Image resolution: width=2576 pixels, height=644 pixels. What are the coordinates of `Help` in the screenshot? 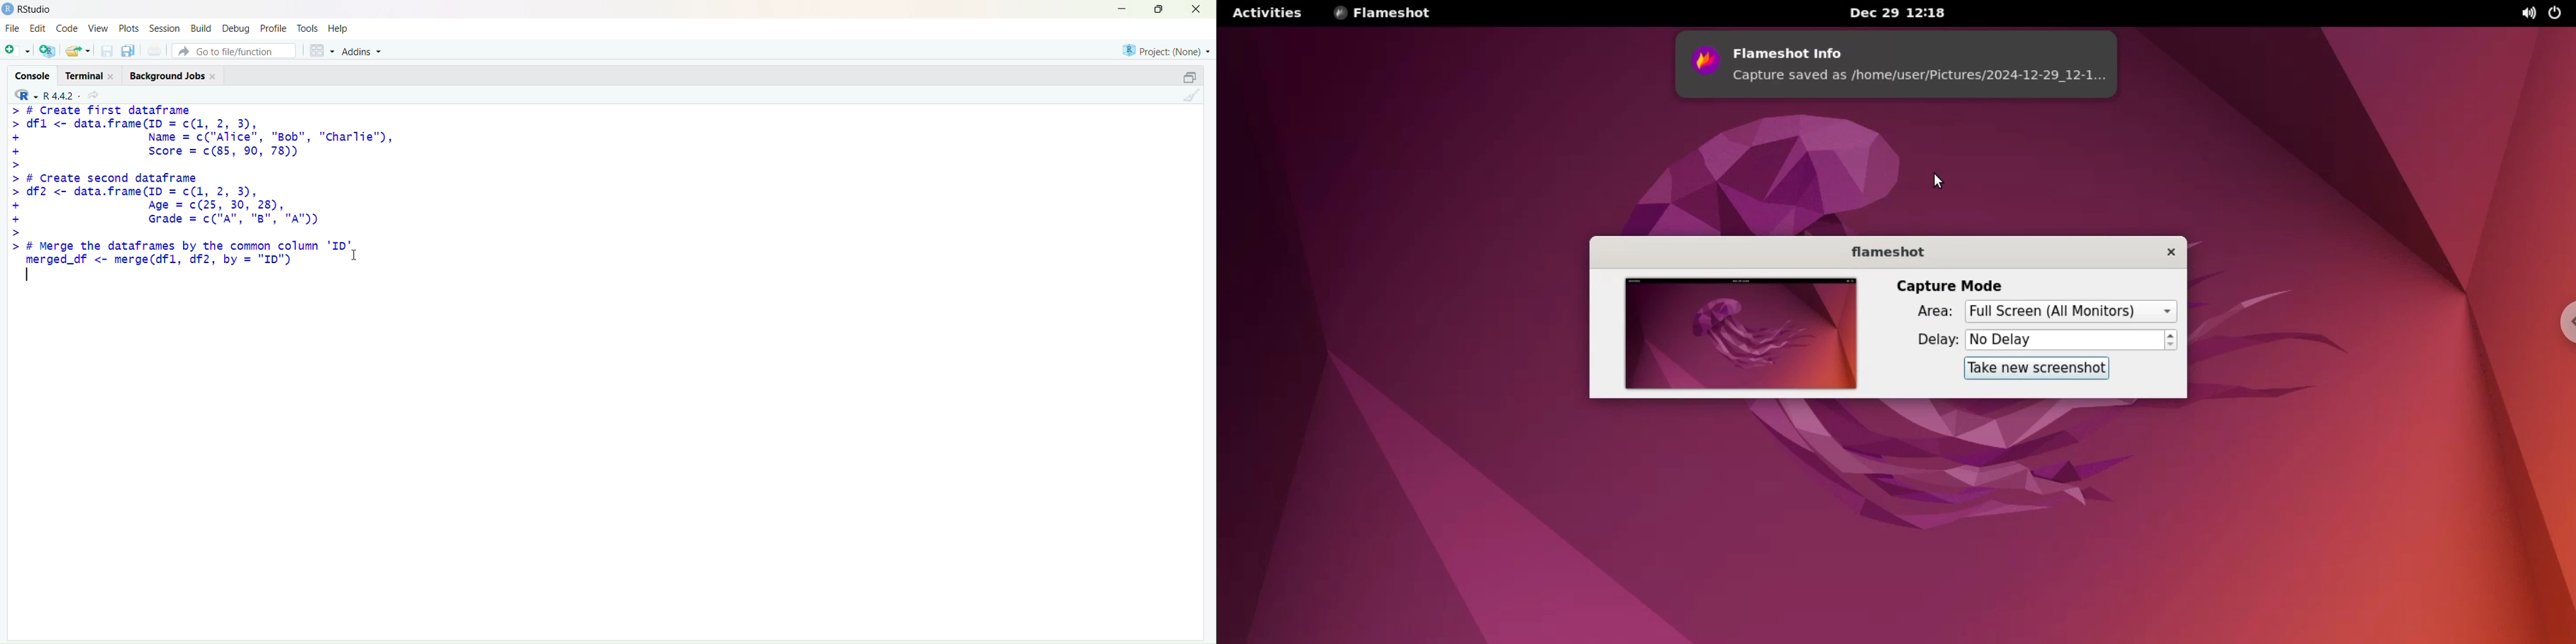 It's located at (337, 28).